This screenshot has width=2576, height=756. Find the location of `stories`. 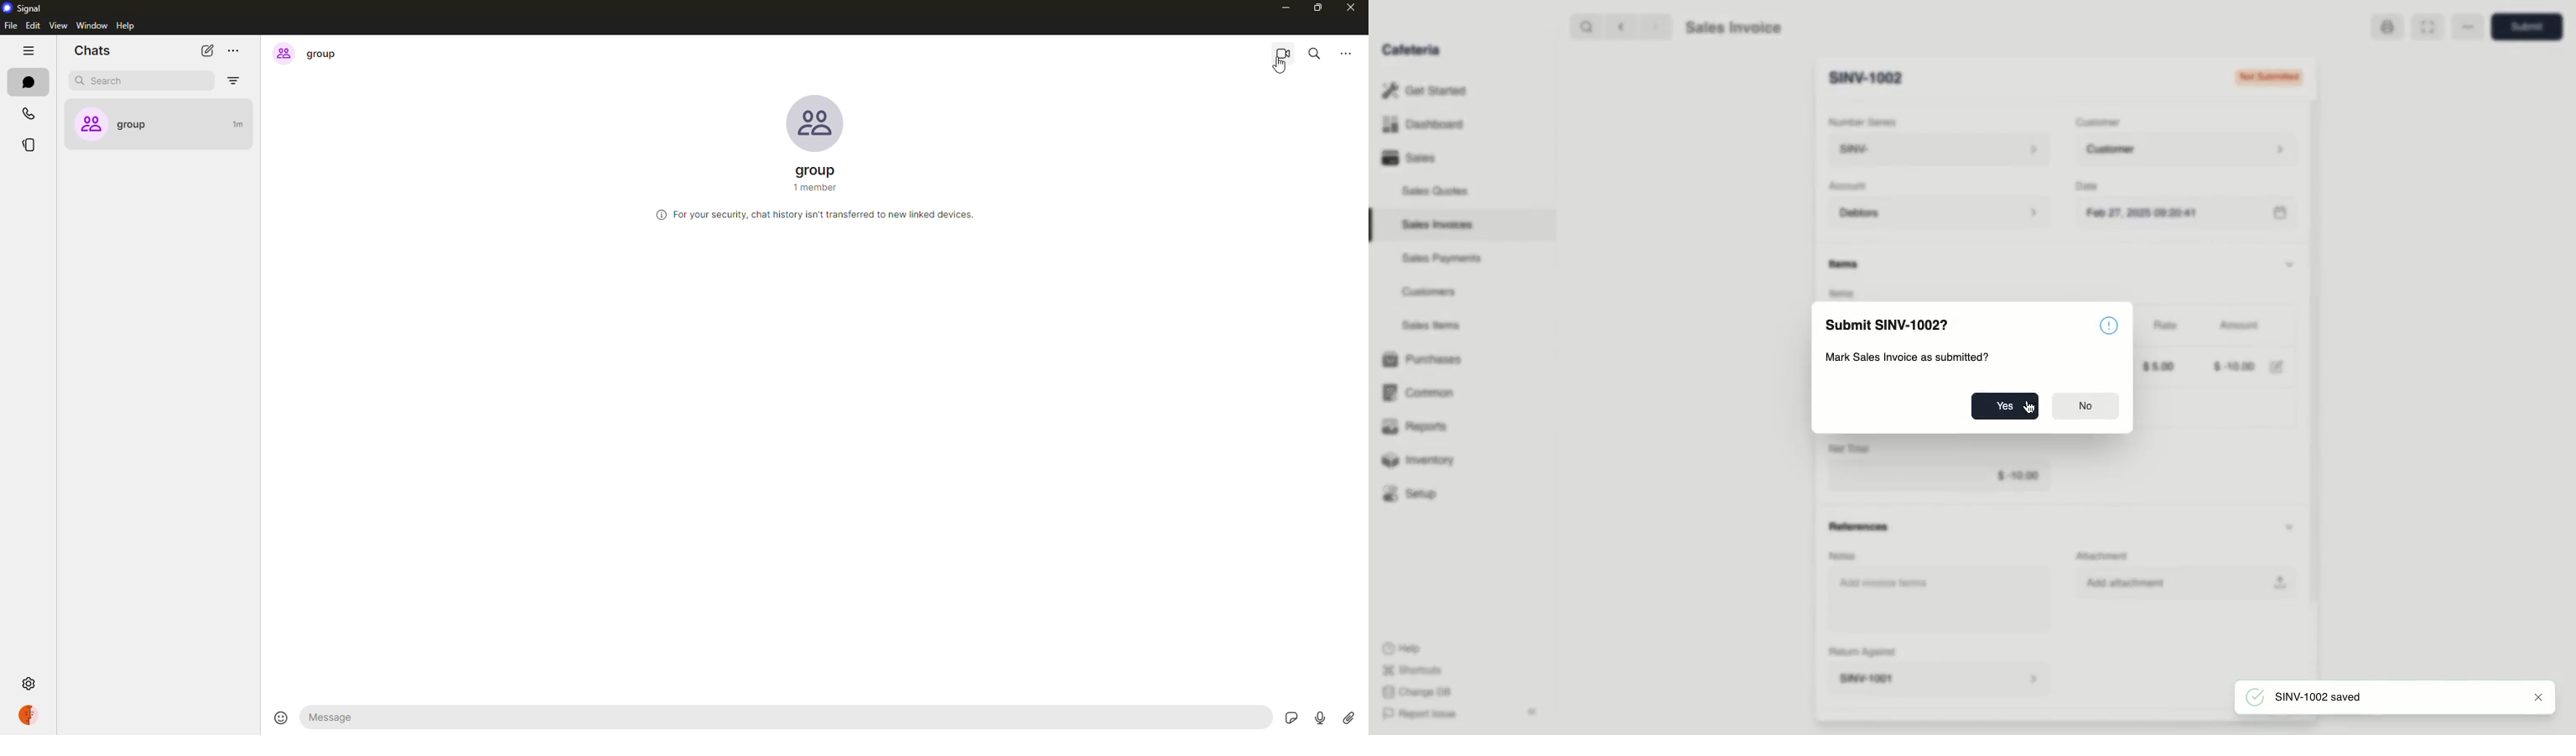

stories is located at coordinates (31, 144).